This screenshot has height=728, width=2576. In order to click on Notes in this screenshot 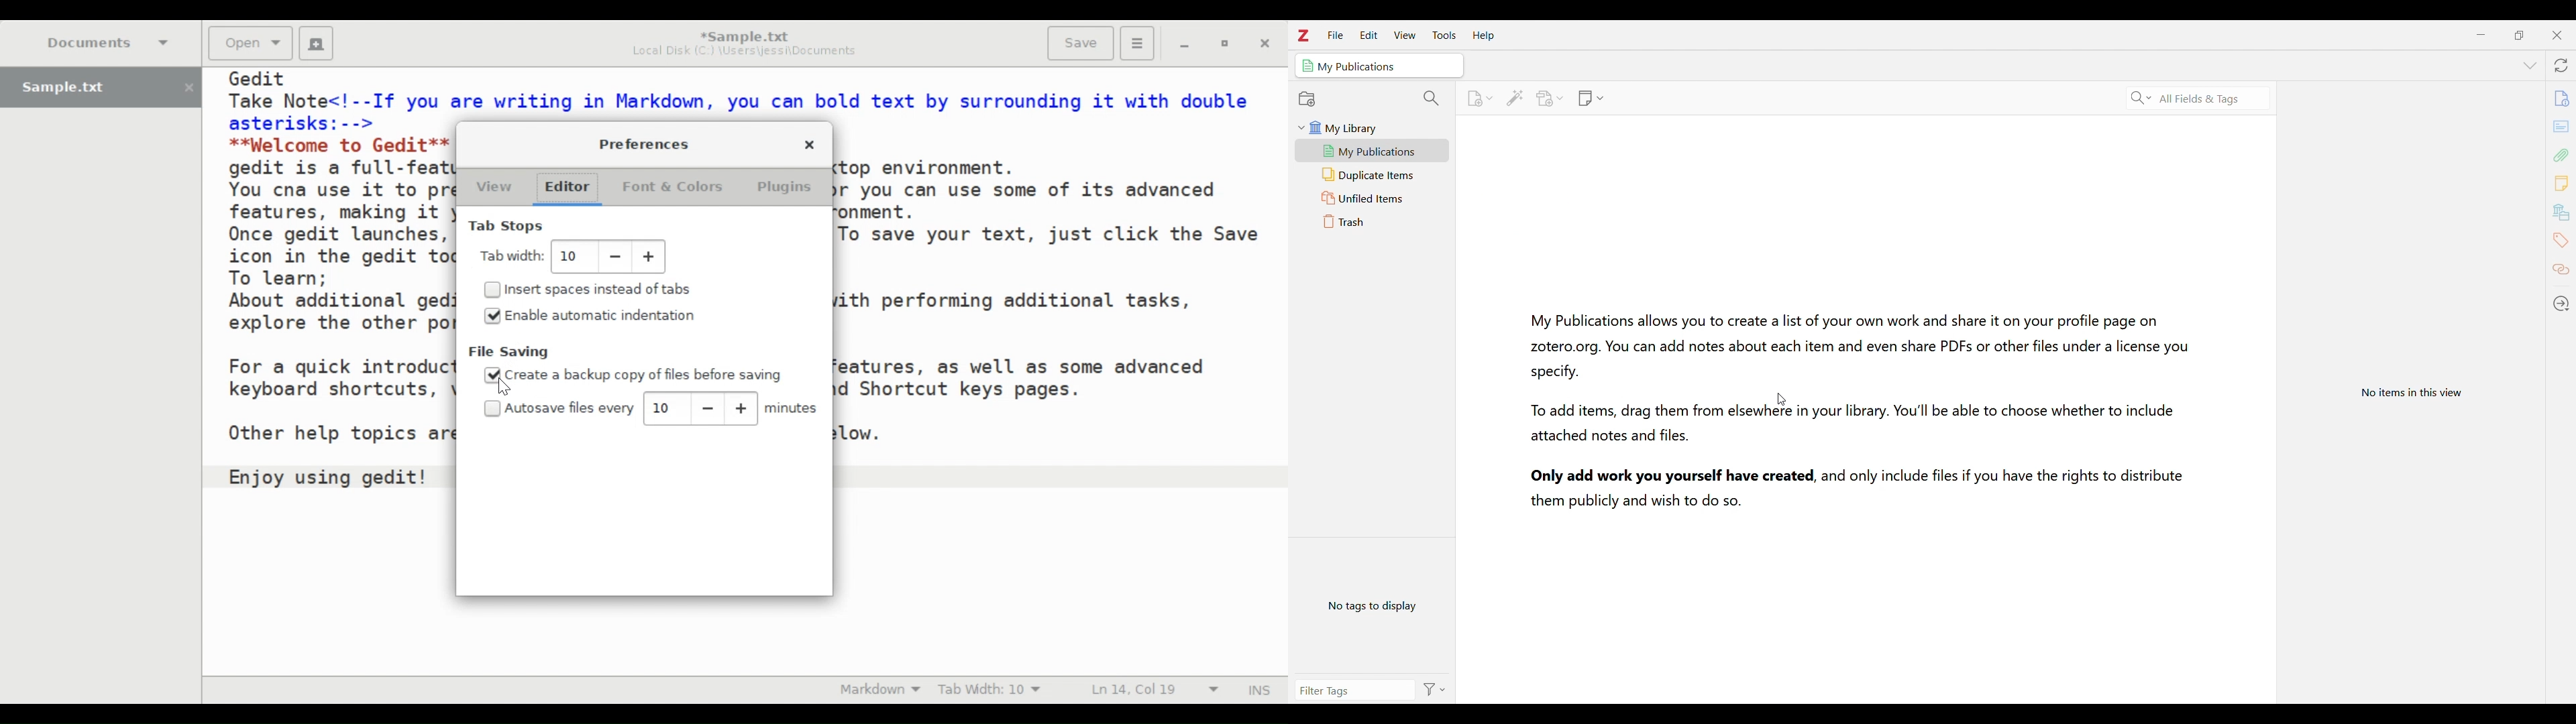, I will do `click(2562, 183)`.